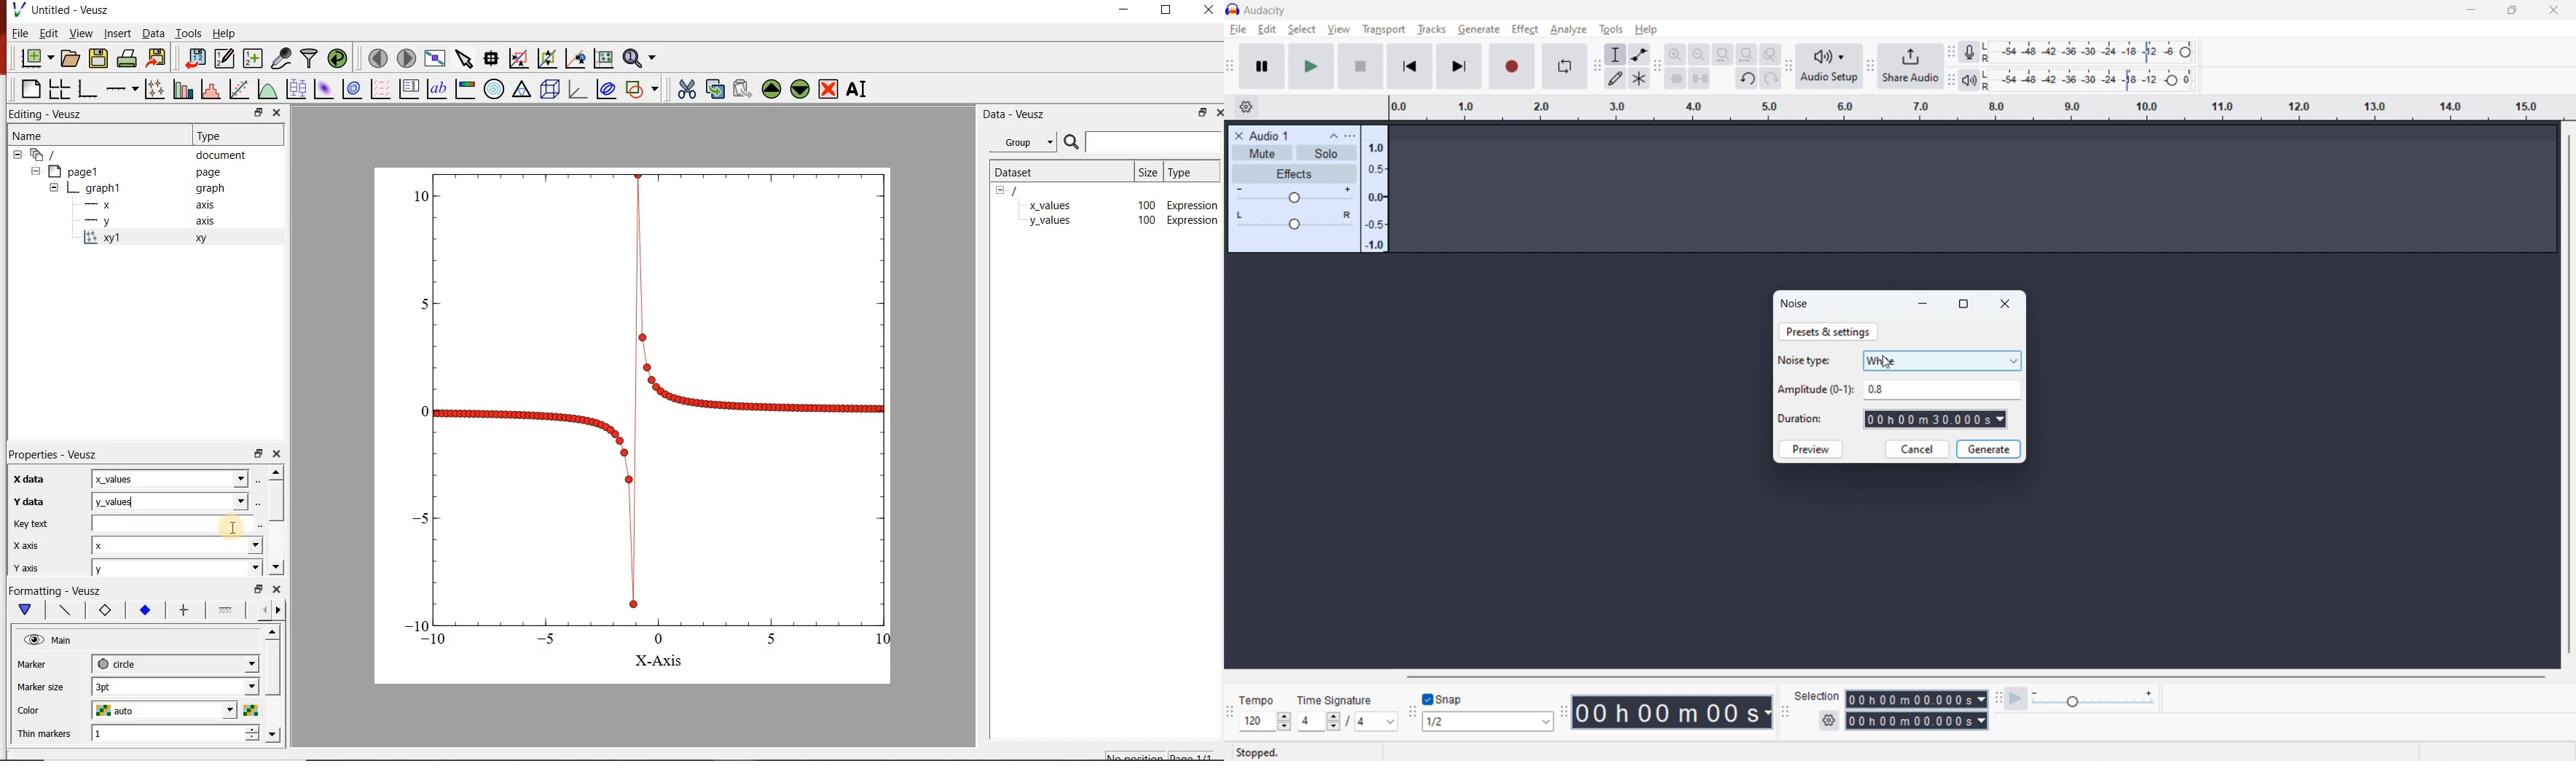 The width and height of the screenshot is (2576, 784). What do you see at coordinates (1294, 195) in the screenshot?
I see `gain` at bounding box center [1294, 195].